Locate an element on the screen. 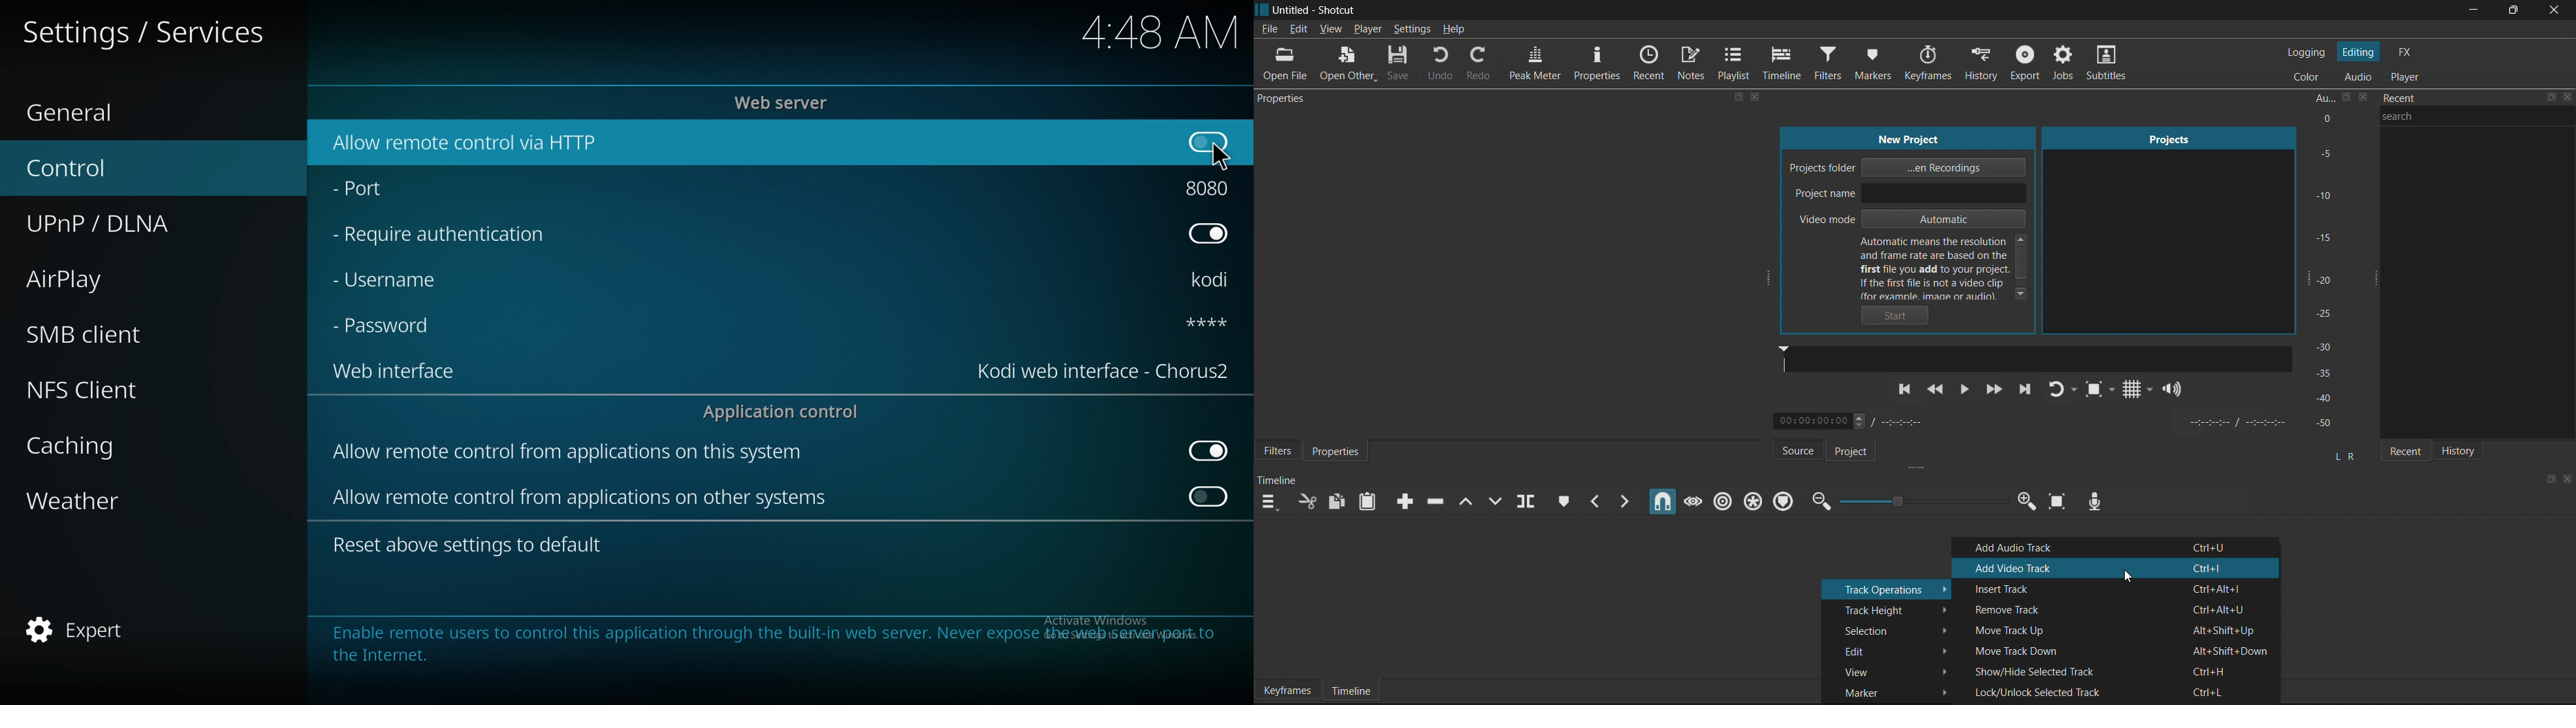 The image size is (2576, 728). Jobs is located at coordinates (2061, 65).